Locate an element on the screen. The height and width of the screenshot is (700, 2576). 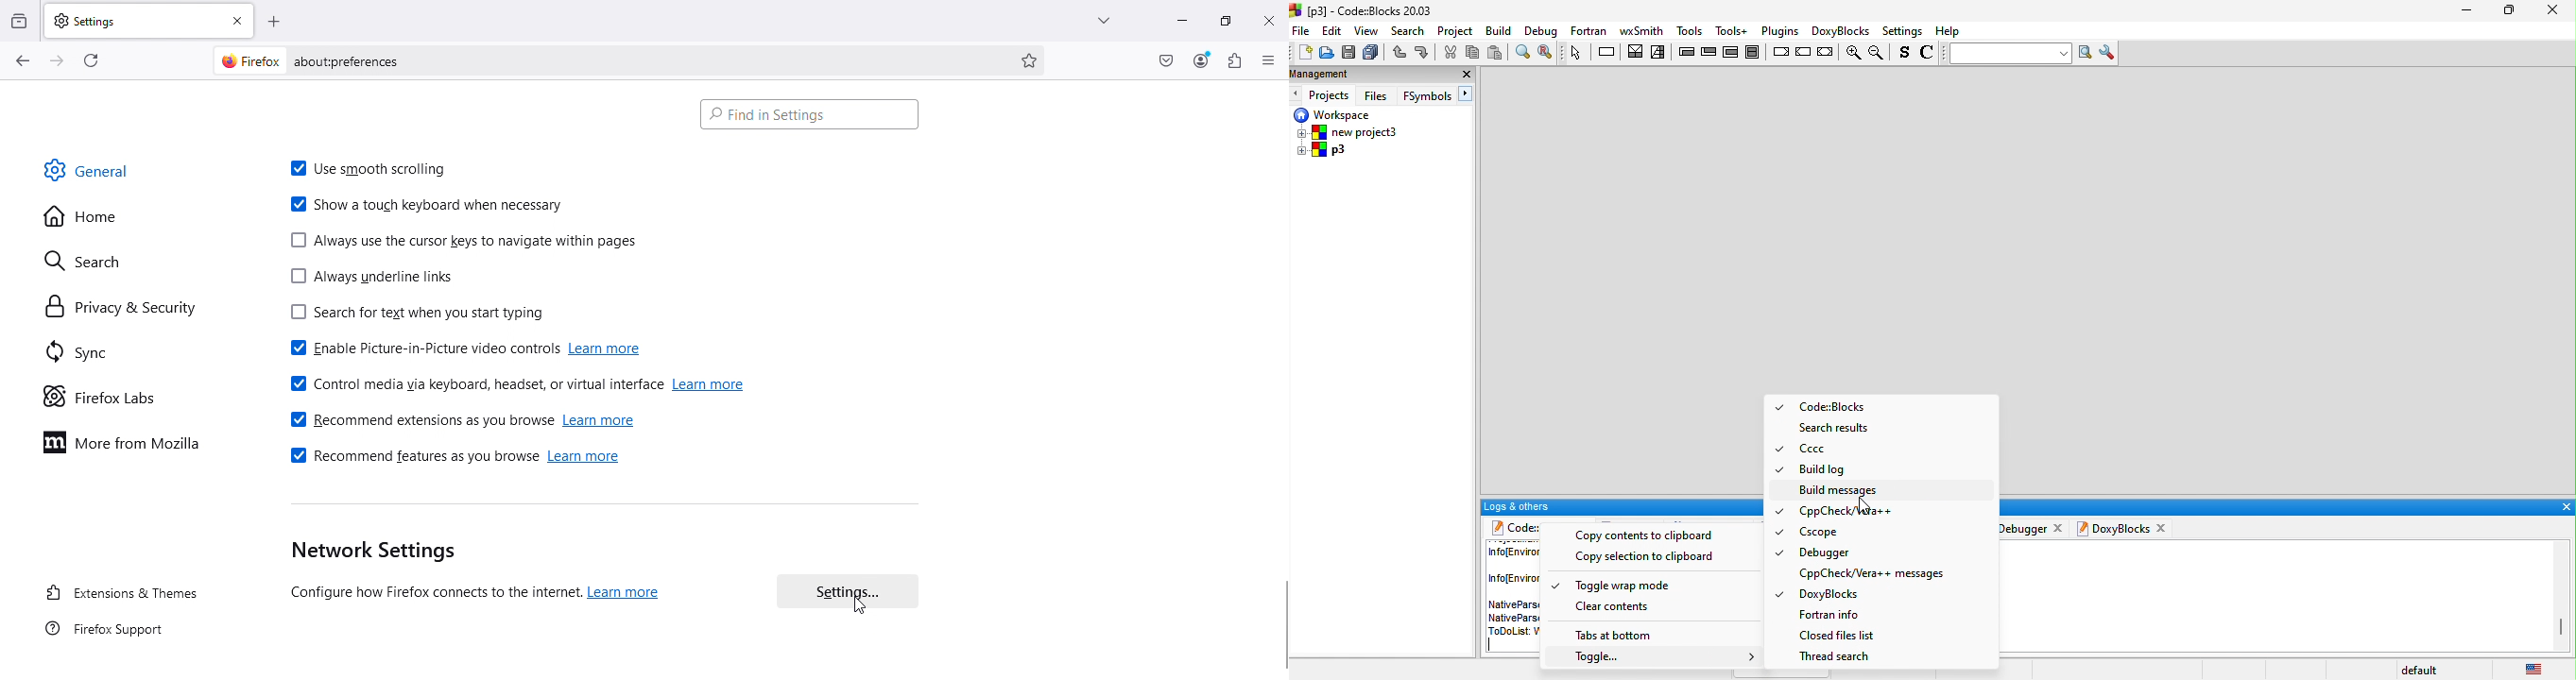
close is located at coordinates (2565, 507).